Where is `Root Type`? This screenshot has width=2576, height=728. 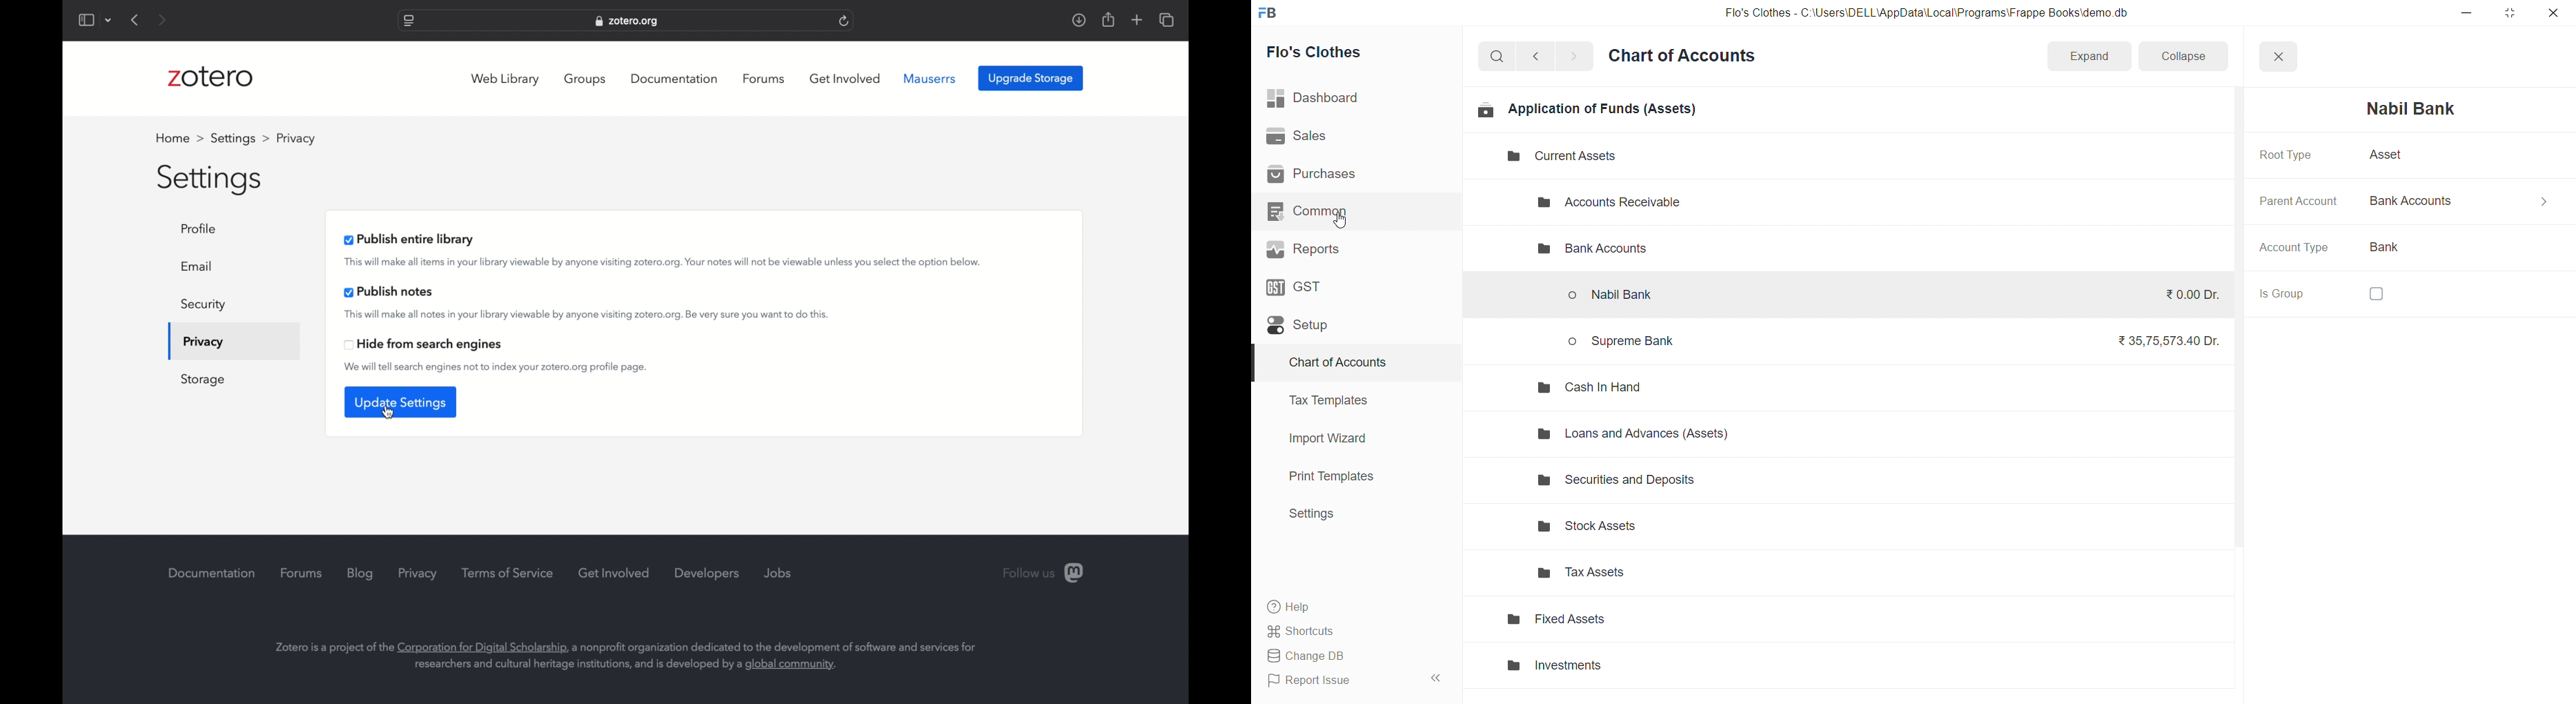 Root Type is located at coordinates (2288, 155).